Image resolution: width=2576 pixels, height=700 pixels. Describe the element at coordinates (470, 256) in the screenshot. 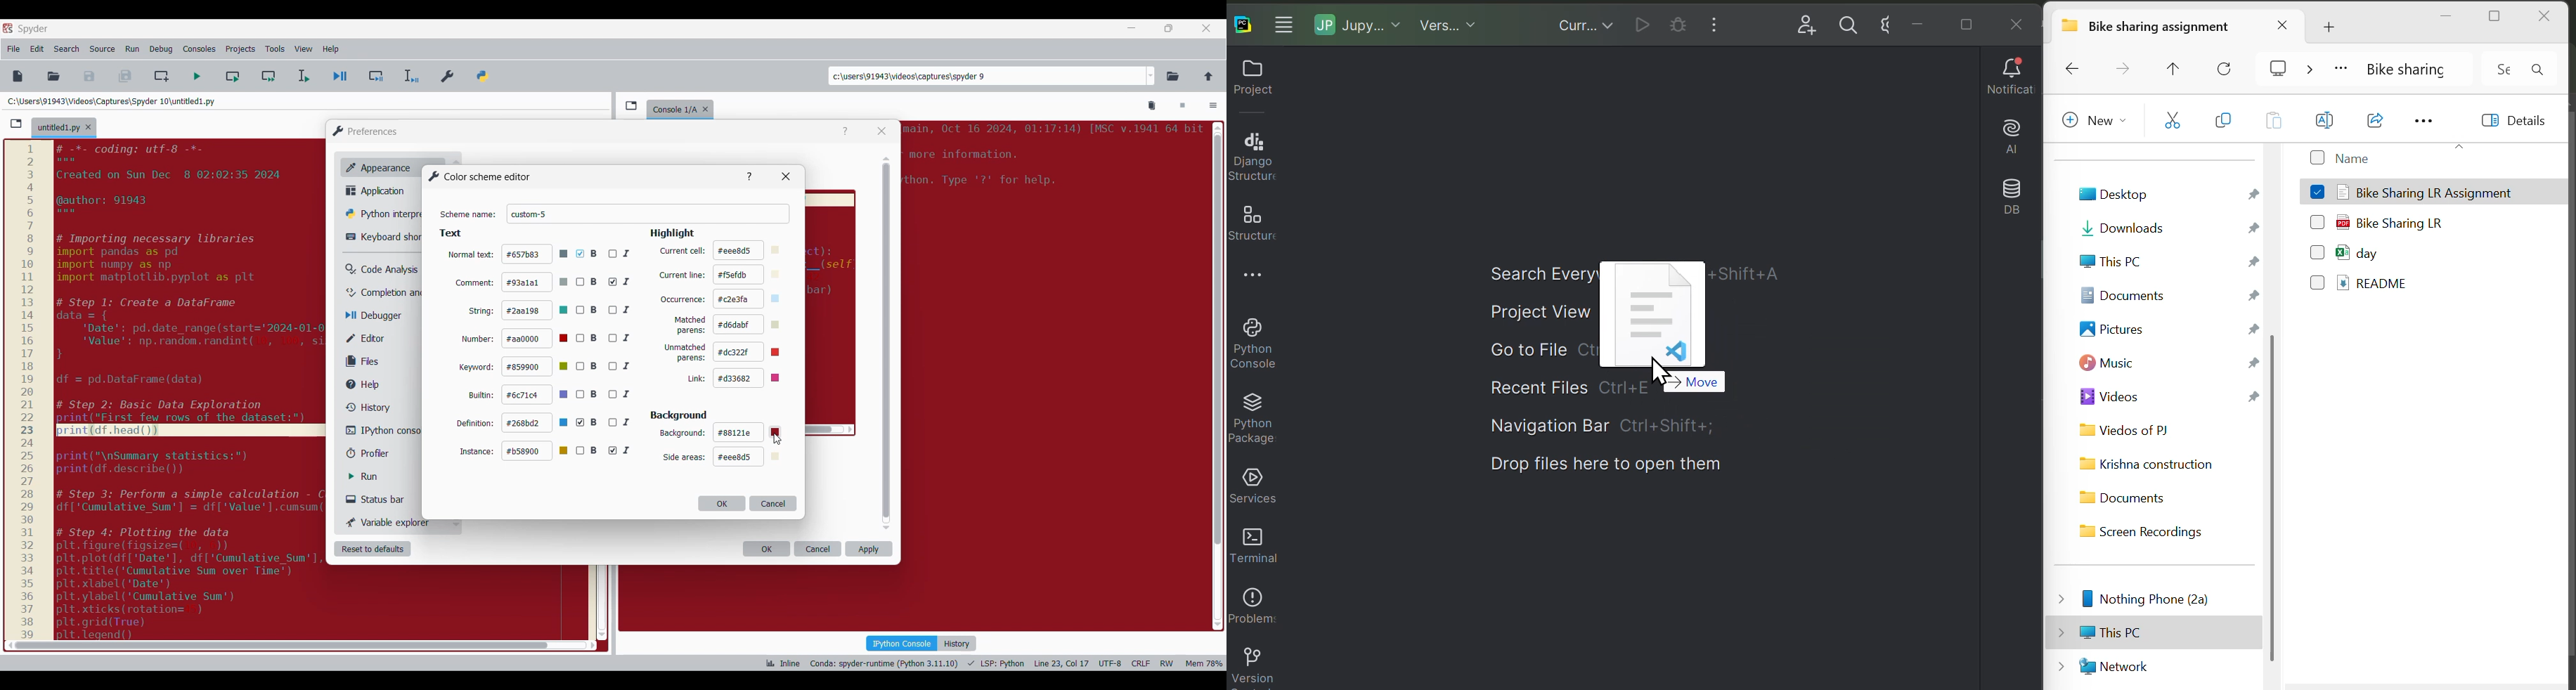

I see `normal text` at that location.